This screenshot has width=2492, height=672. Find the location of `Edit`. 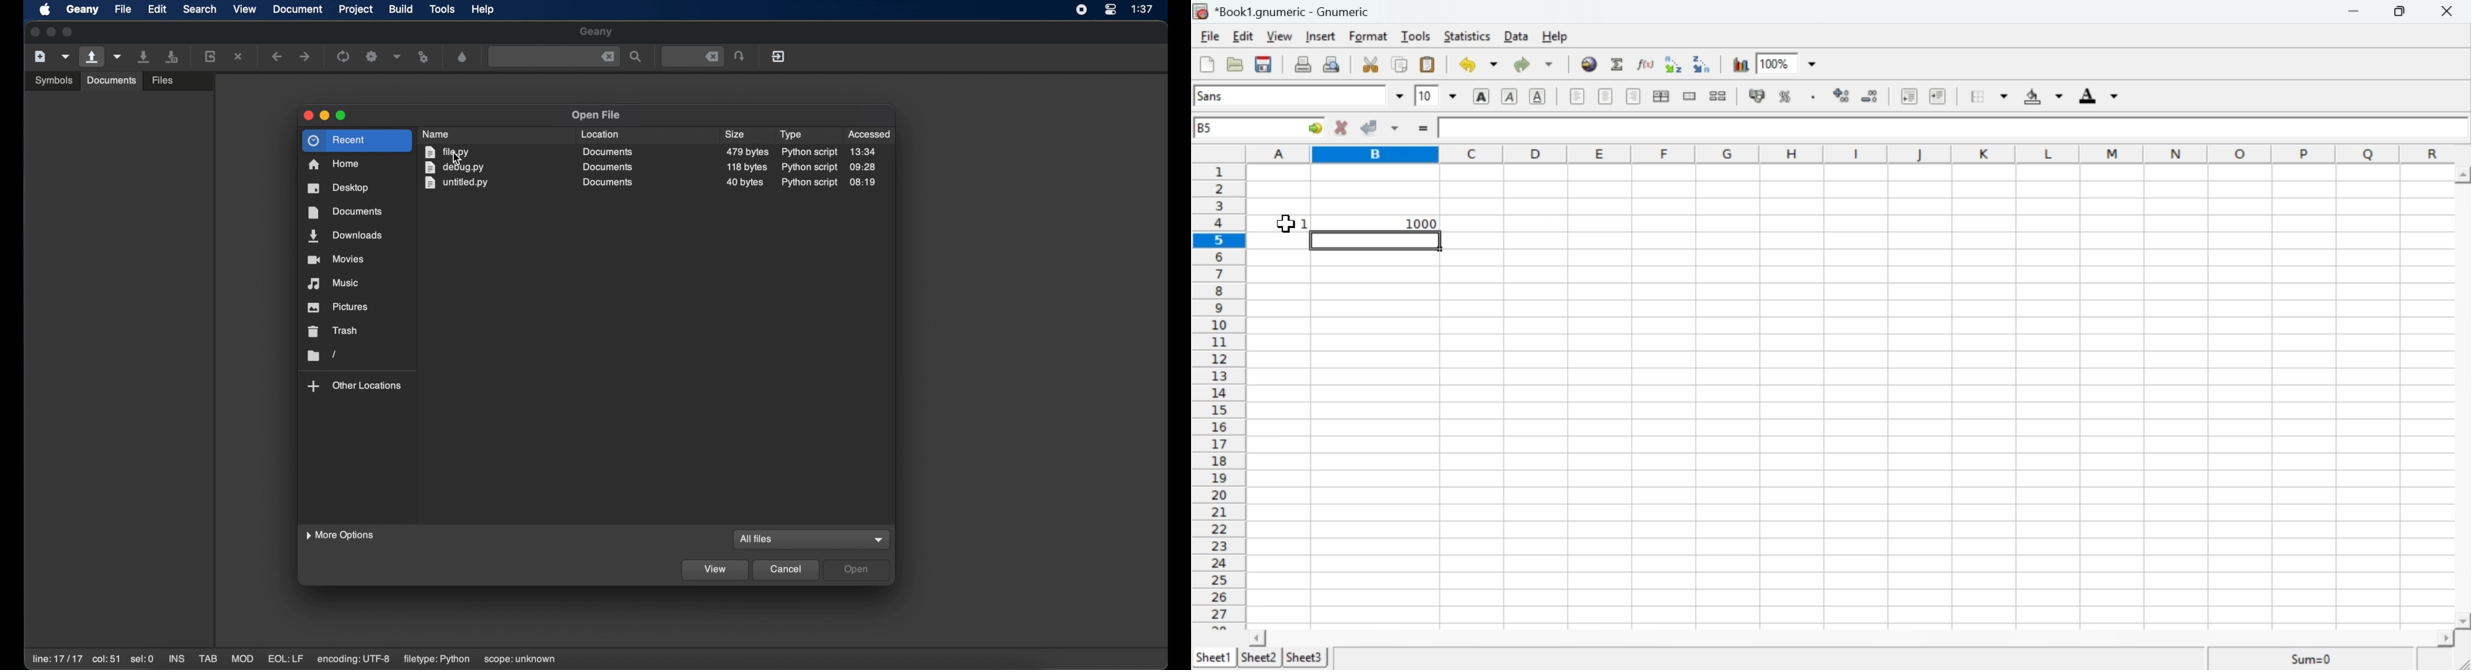

Edit is located at coordinates (1246, 37).